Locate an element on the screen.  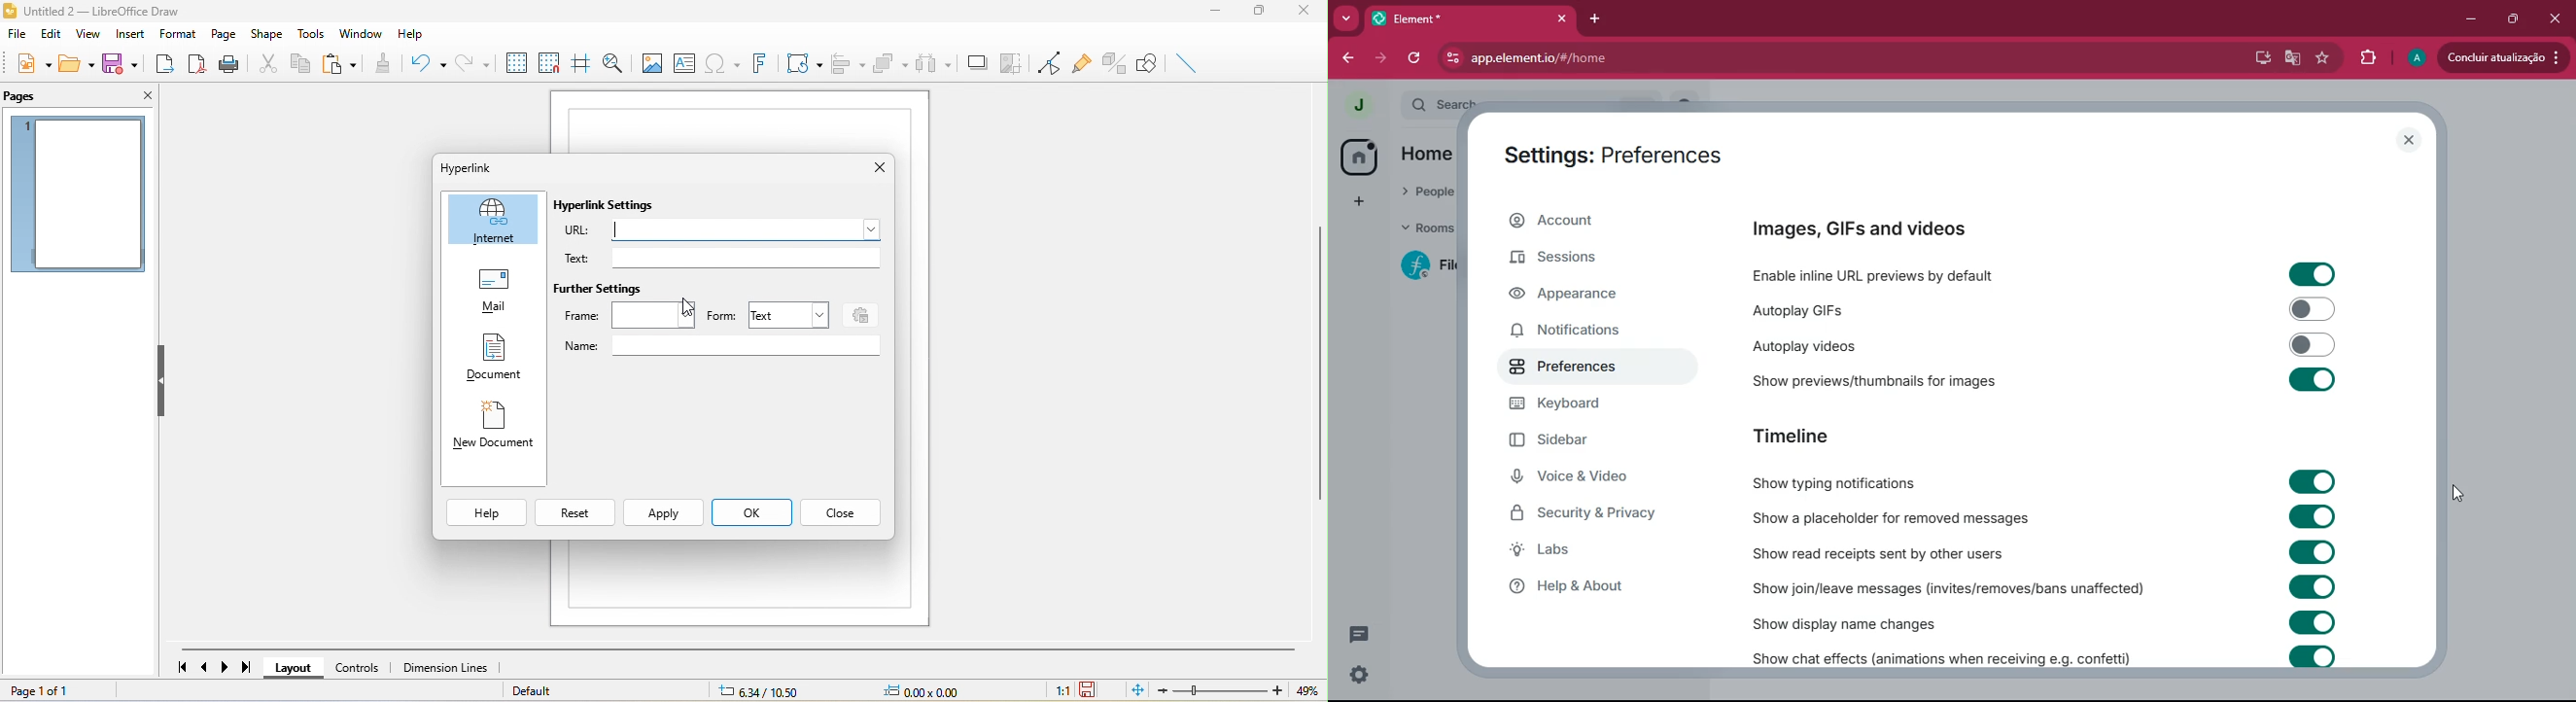
timeline is located at coordinates (1793, 437).